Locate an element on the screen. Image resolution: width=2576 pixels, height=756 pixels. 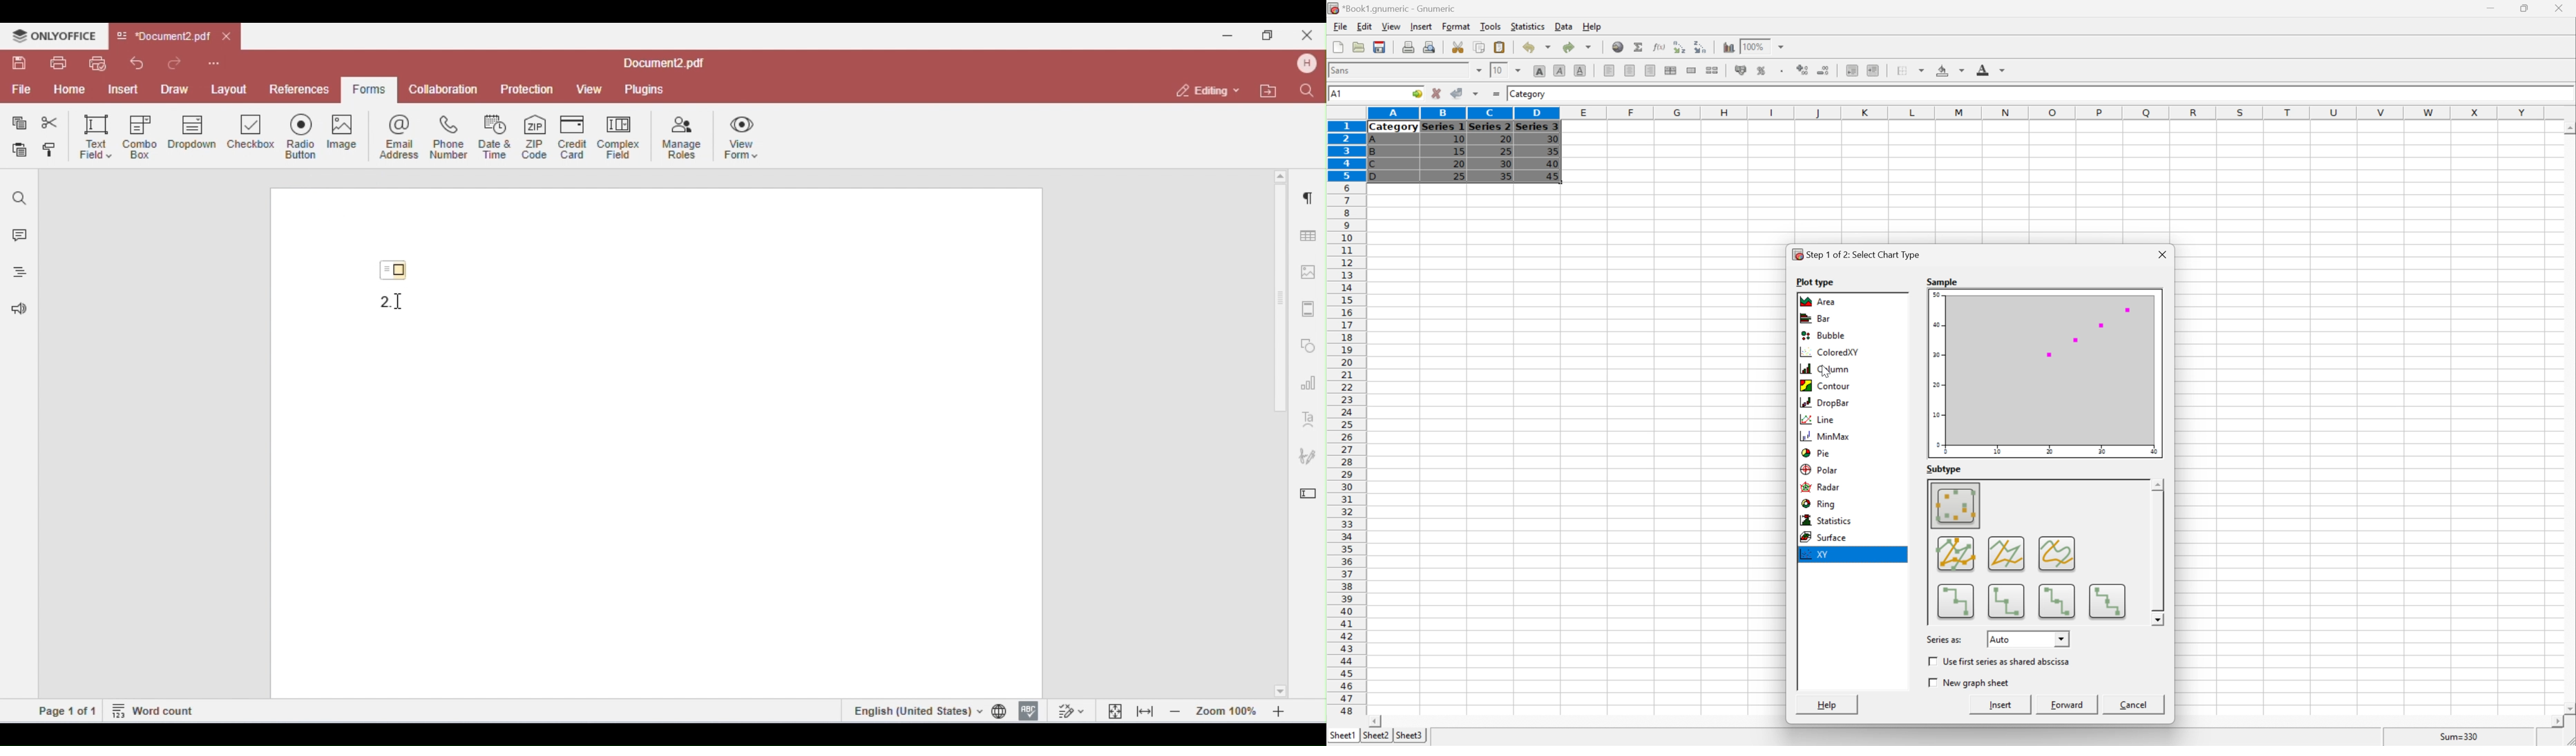
Edit function in current cell is located at coordinates (1660, 47).